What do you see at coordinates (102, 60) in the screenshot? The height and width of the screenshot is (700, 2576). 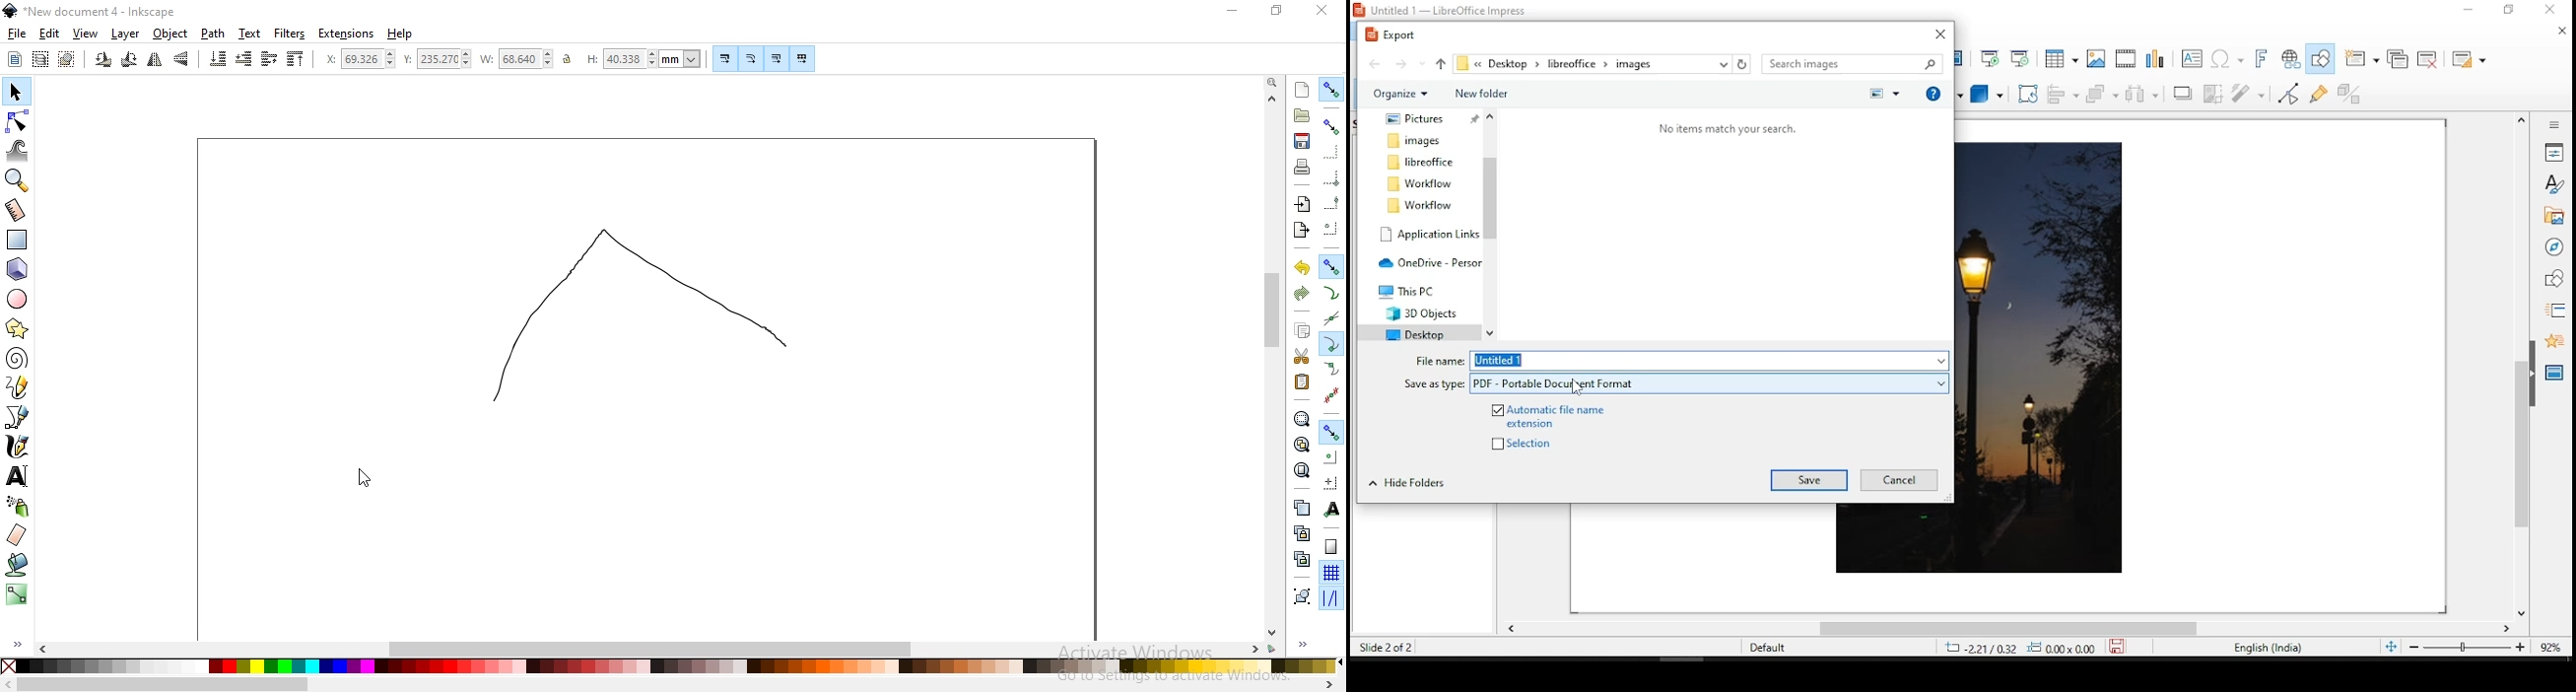 I see `rotate 90 counter clockwise` at bounding box center [102, 60].